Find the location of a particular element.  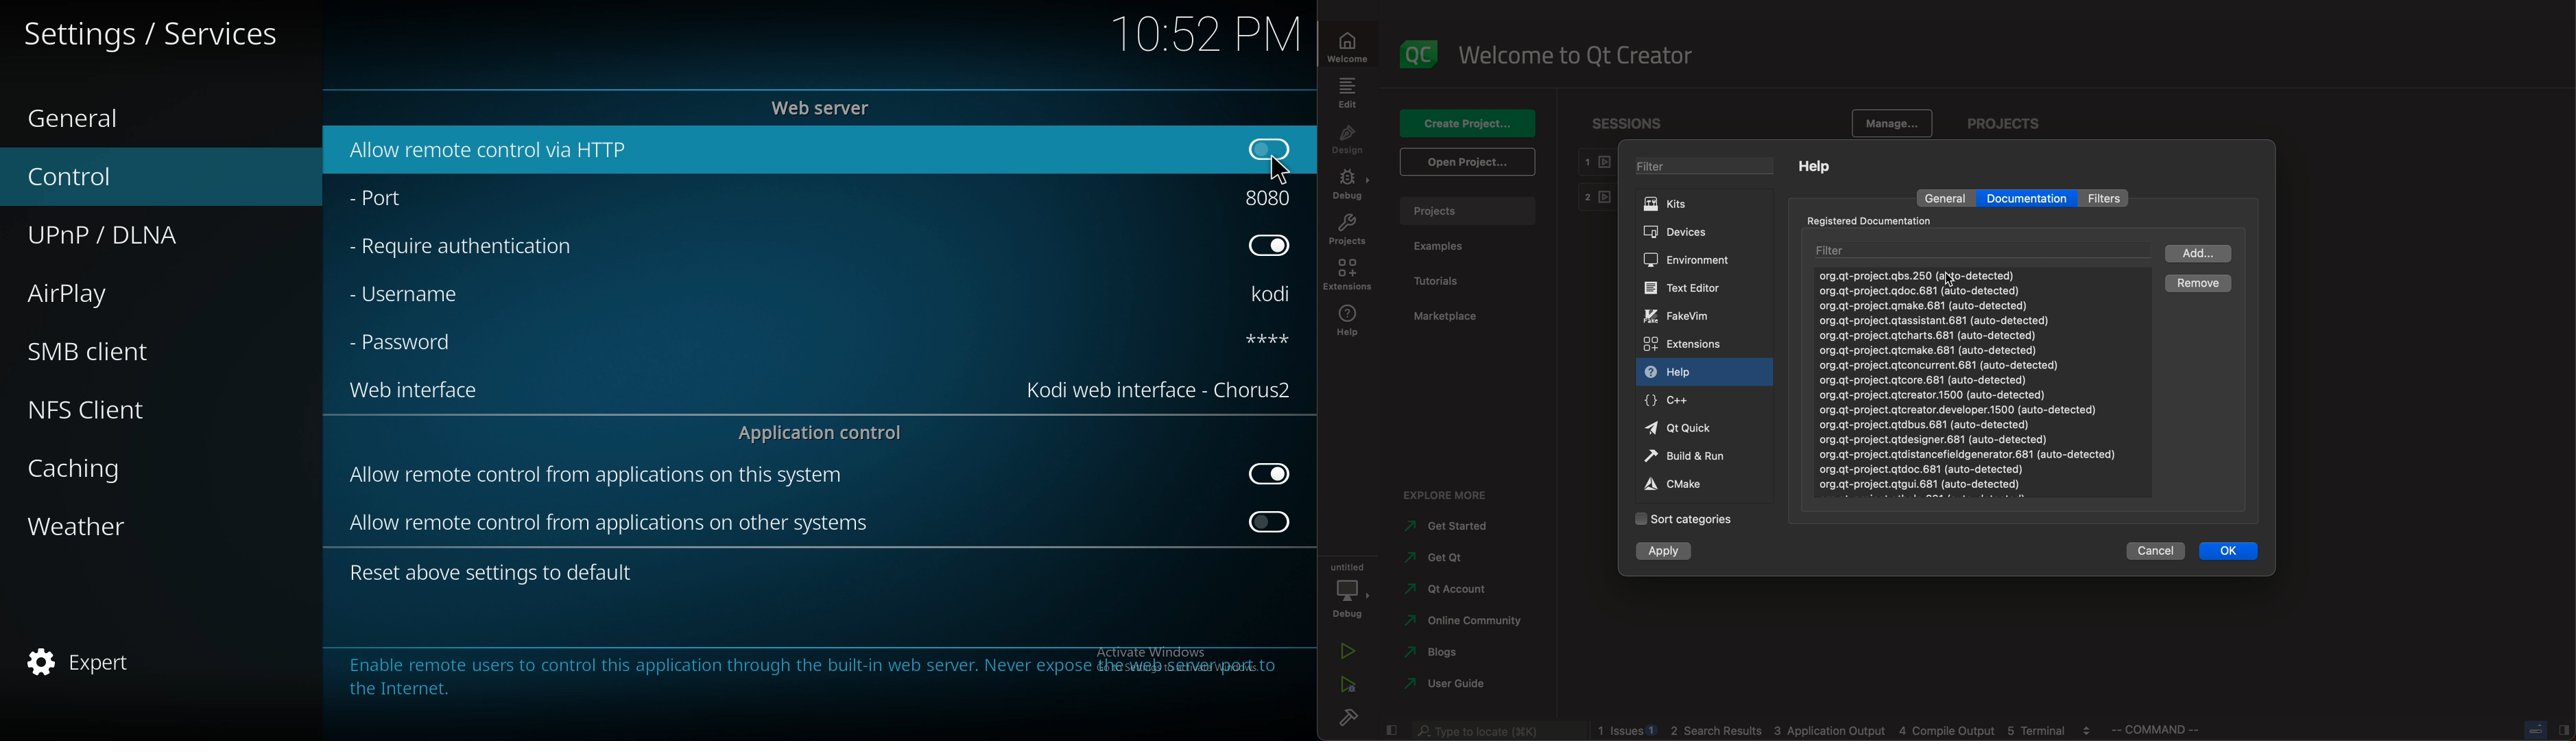

cursor is located at coordinates (1278, 169).